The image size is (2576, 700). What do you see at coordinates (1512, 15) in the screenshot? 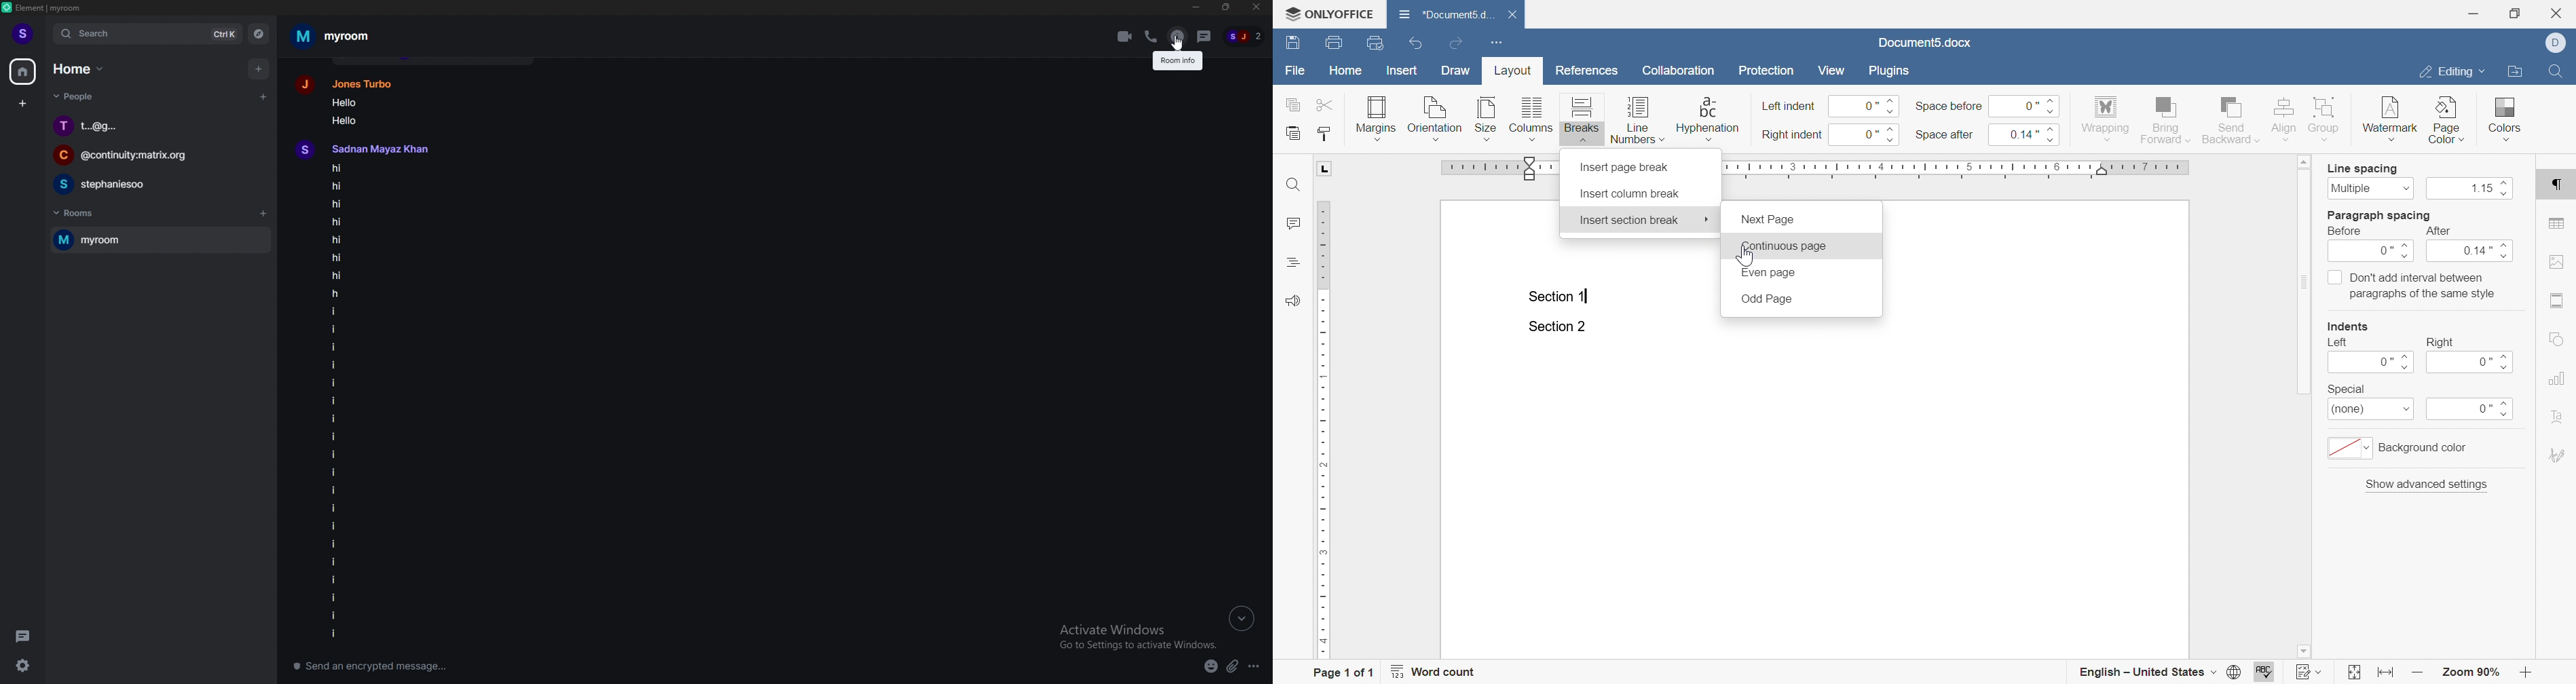
I see `close` at bounding box center [1512, 15].